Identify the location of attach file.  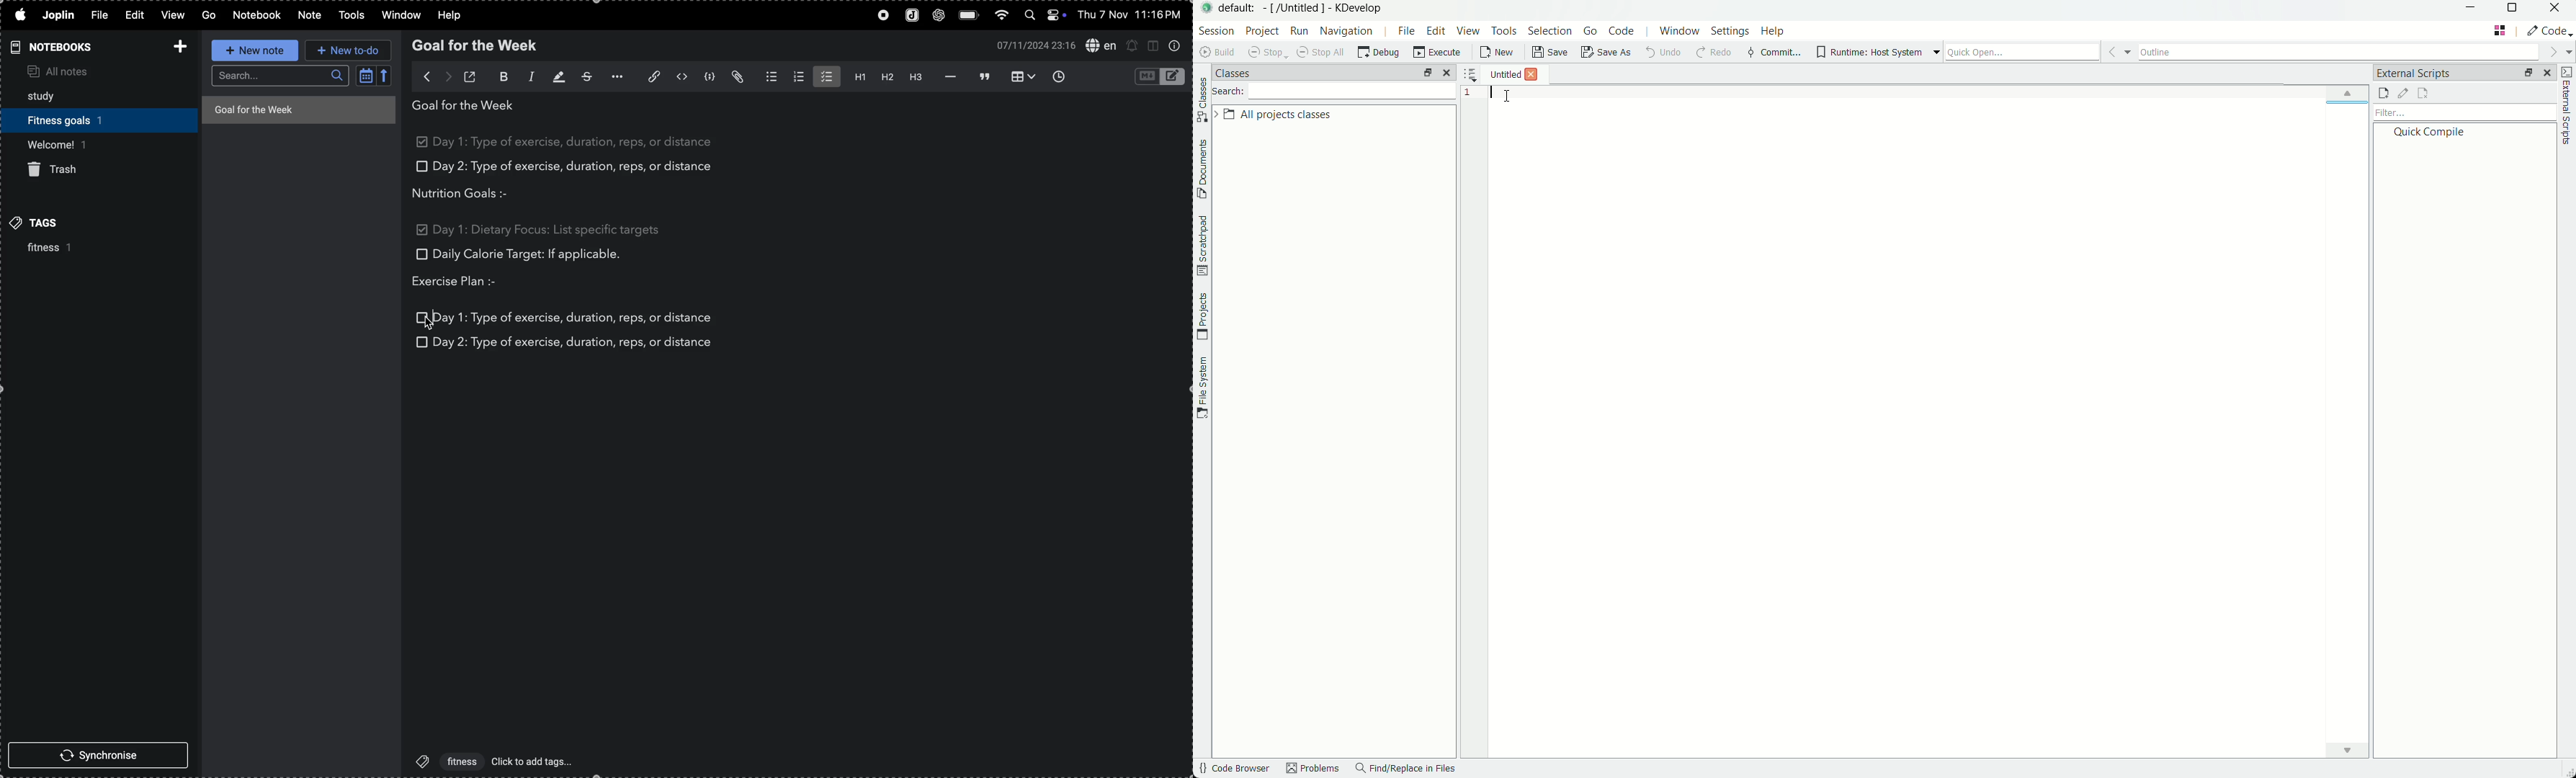
(738, 78).